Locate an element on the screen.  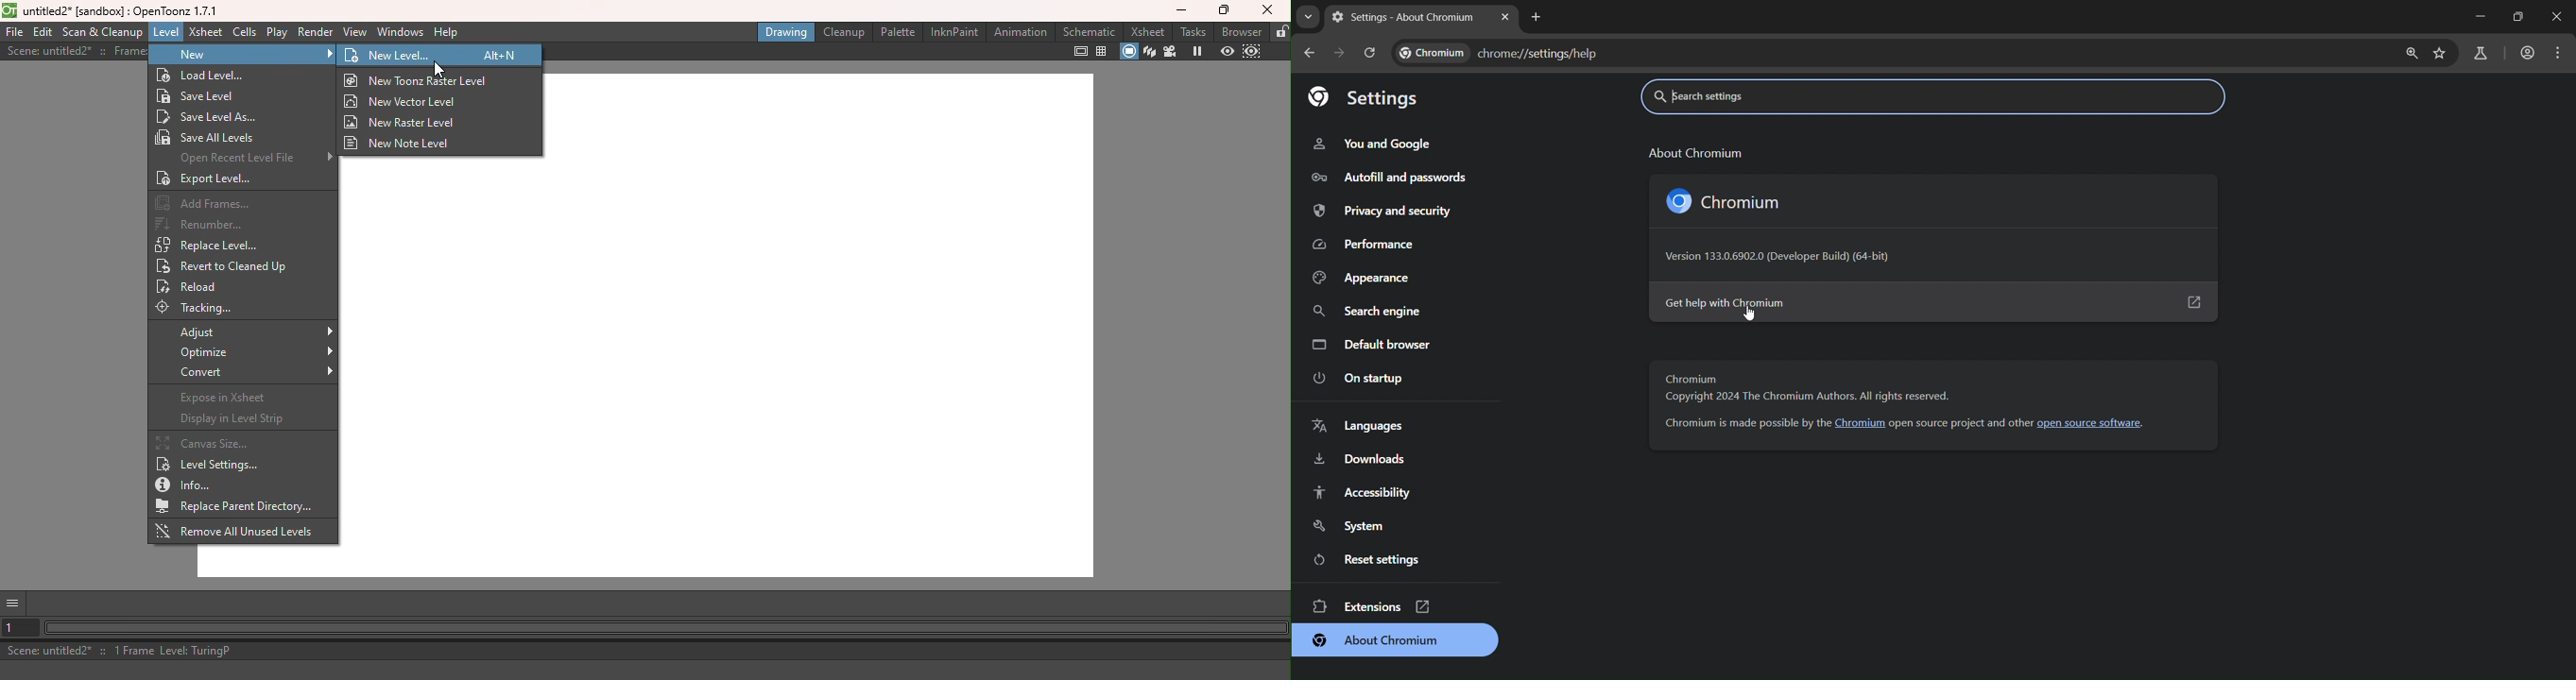
chromium is located at coordinates (1861, 423).